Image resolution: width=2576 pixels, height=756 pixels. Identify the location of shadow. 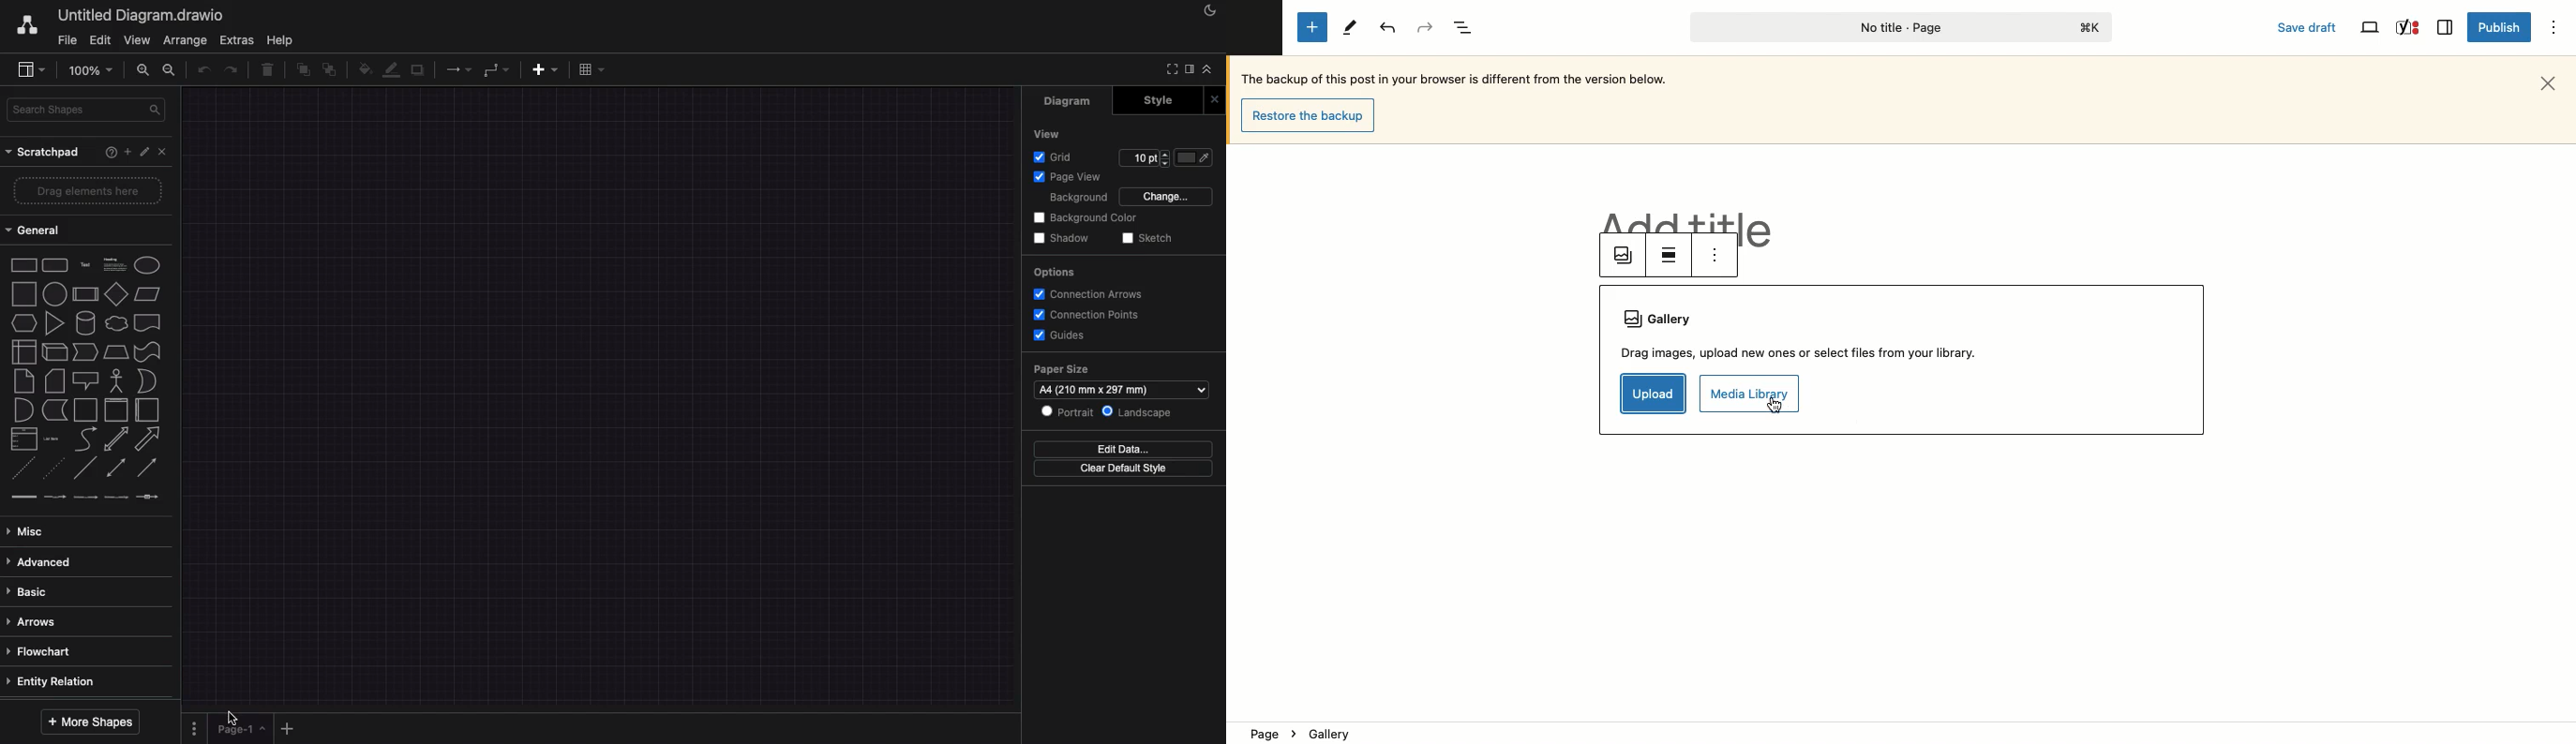
(418, 72).